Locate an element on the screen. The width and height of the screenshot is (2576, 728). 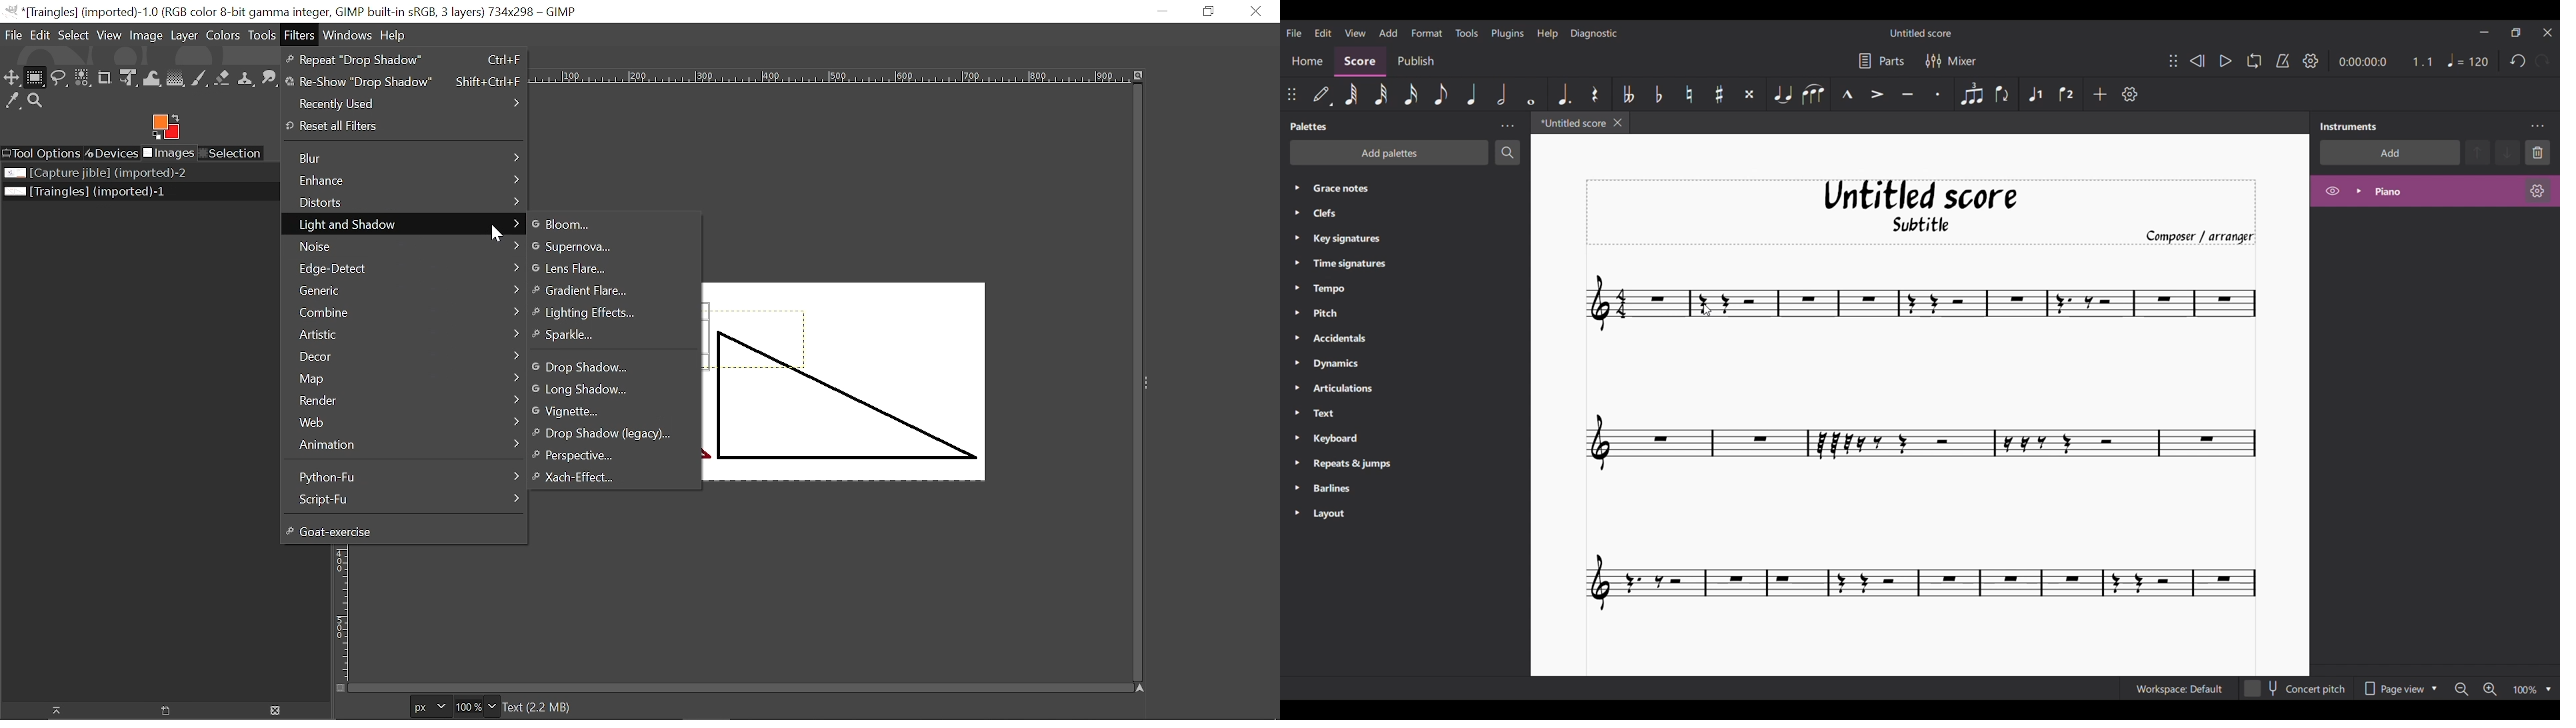
Supernova is located at coordinates (607, 247).